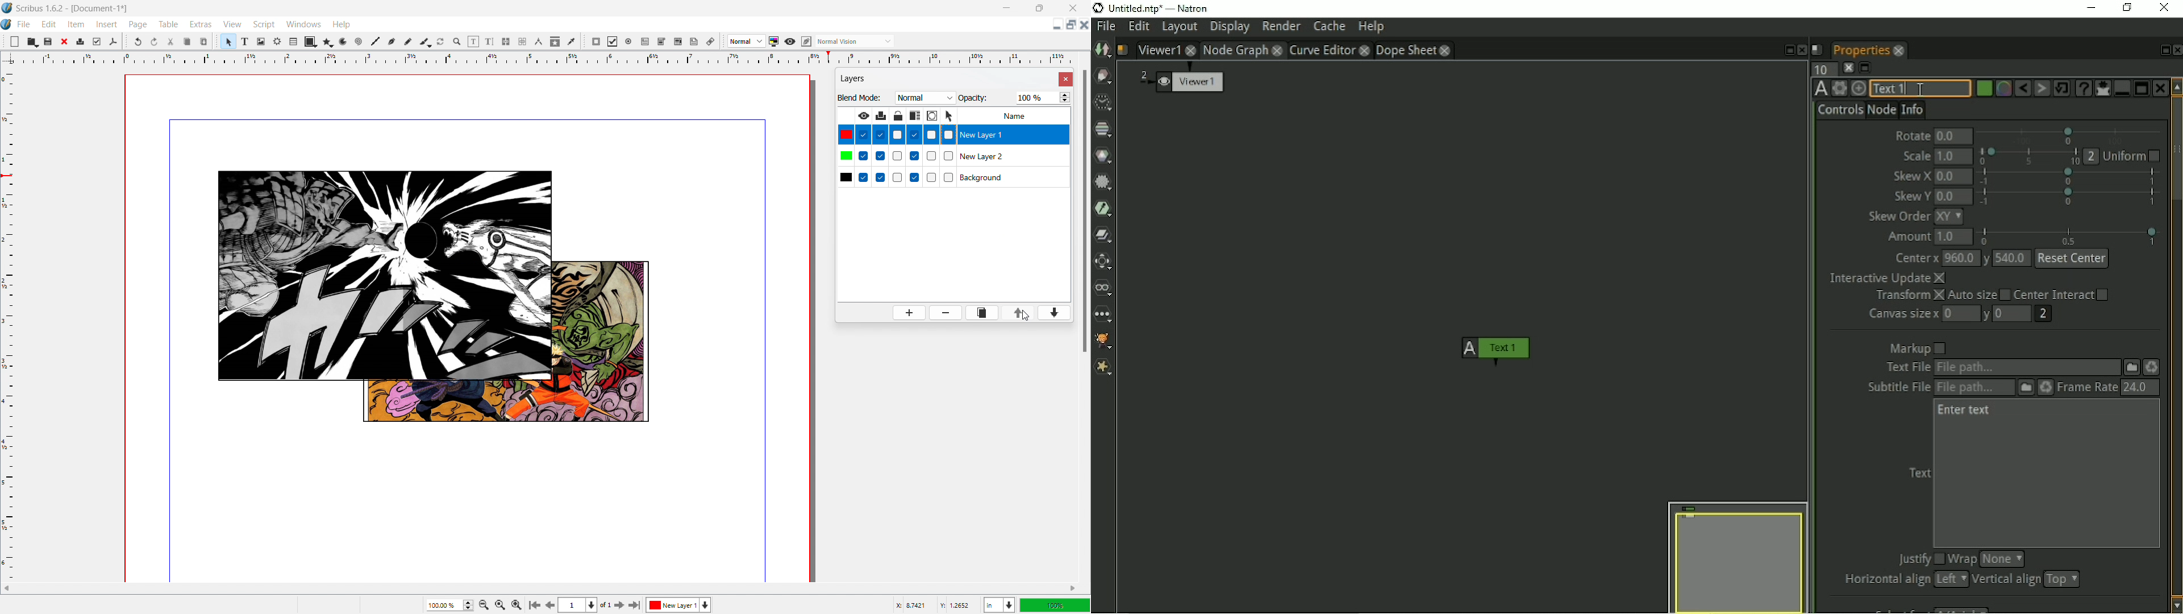  I want to click on of 1, so click(606, 605).